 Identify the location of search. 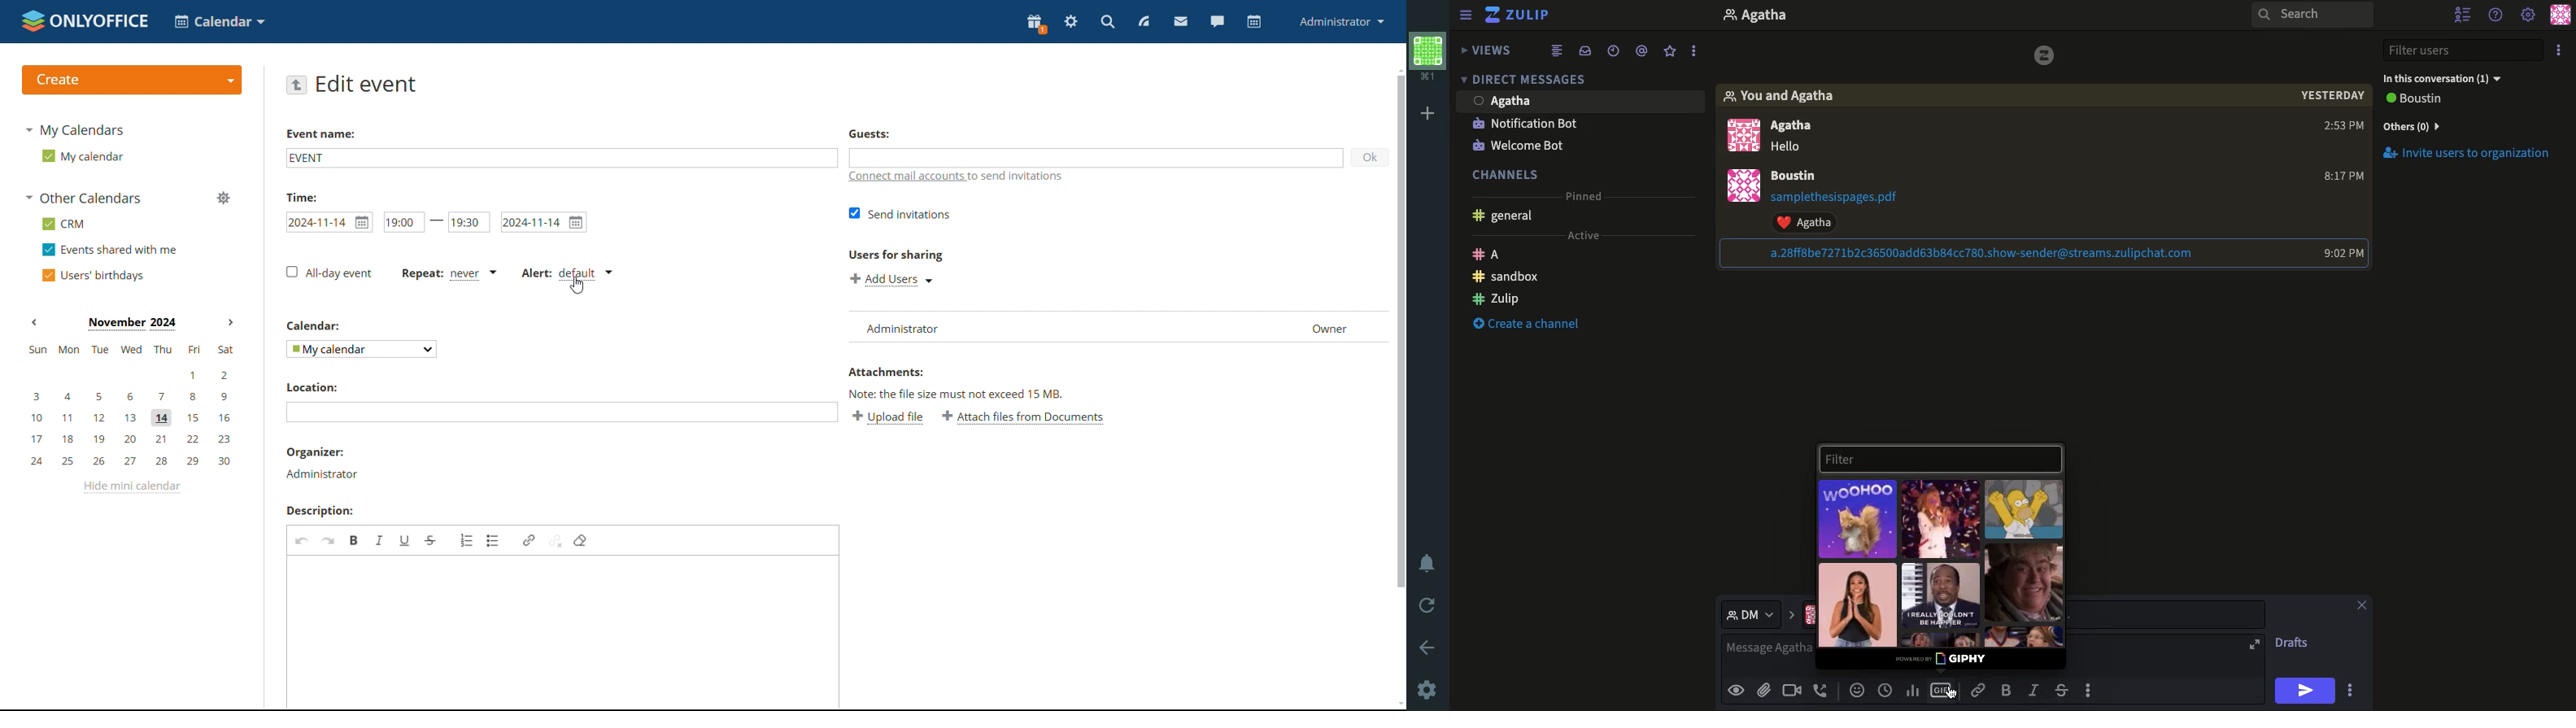
(2312, 20).